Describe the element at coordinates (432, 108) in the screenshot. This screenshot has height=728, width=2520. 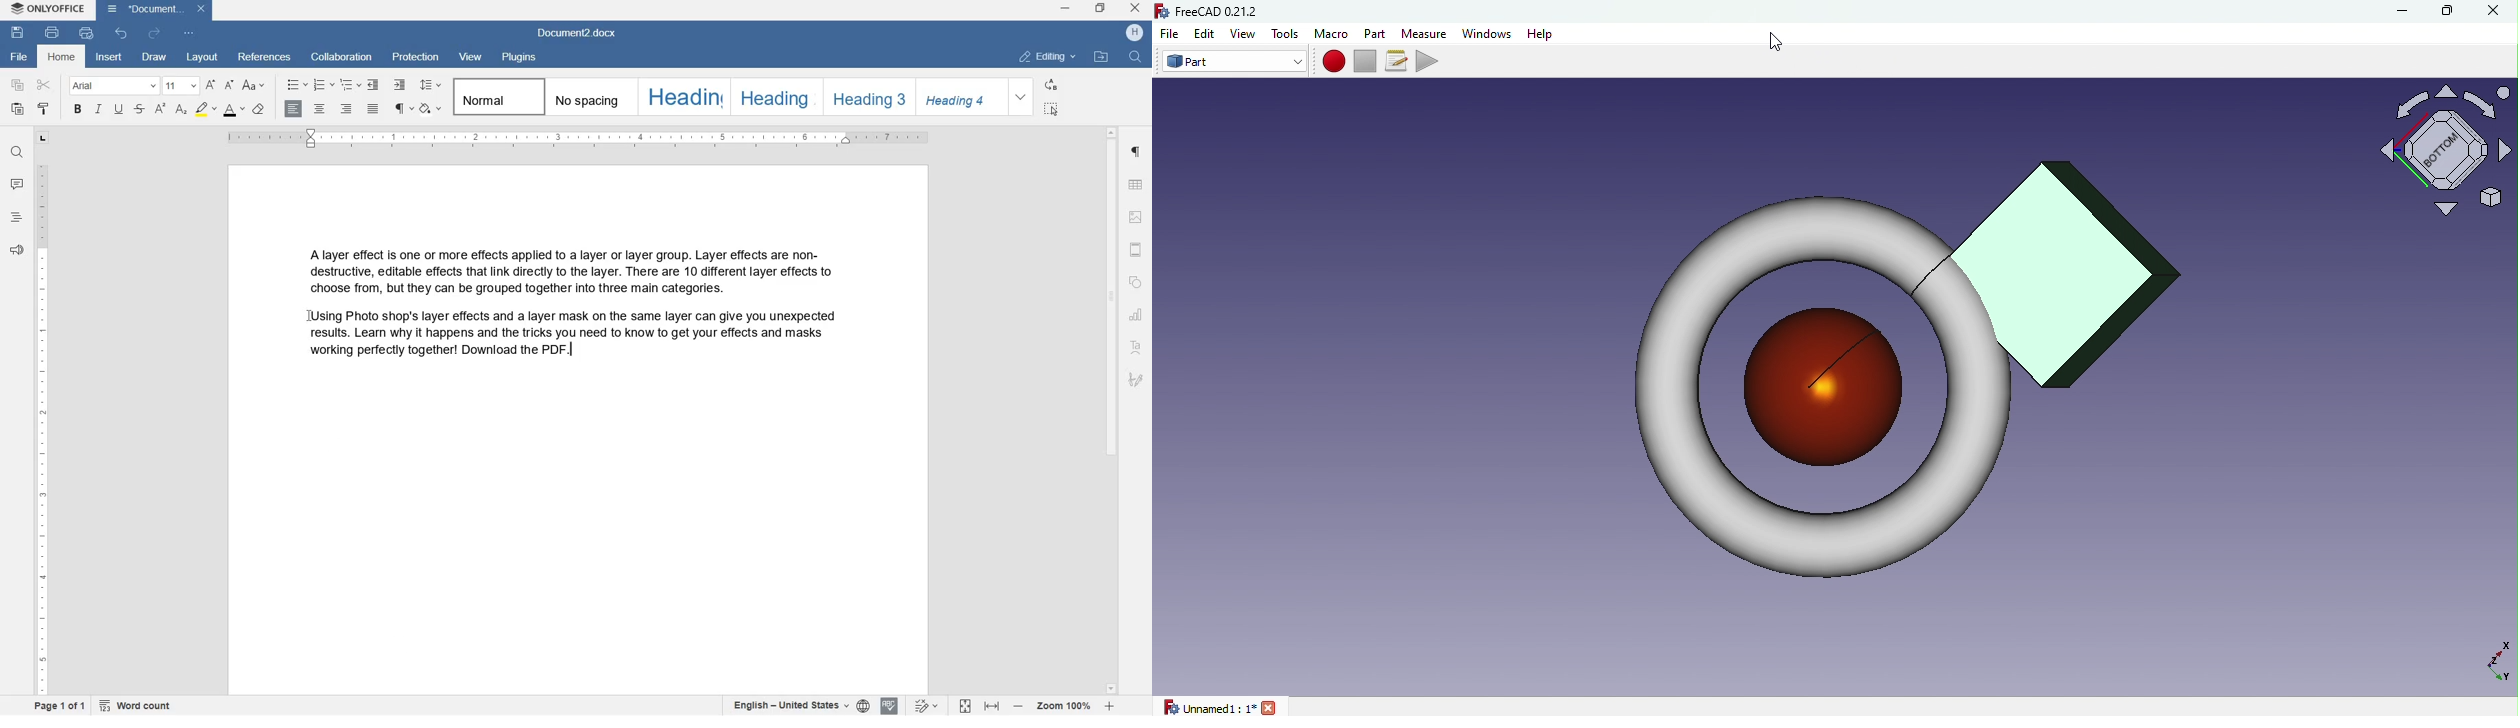
I see `SHADING` at that location.